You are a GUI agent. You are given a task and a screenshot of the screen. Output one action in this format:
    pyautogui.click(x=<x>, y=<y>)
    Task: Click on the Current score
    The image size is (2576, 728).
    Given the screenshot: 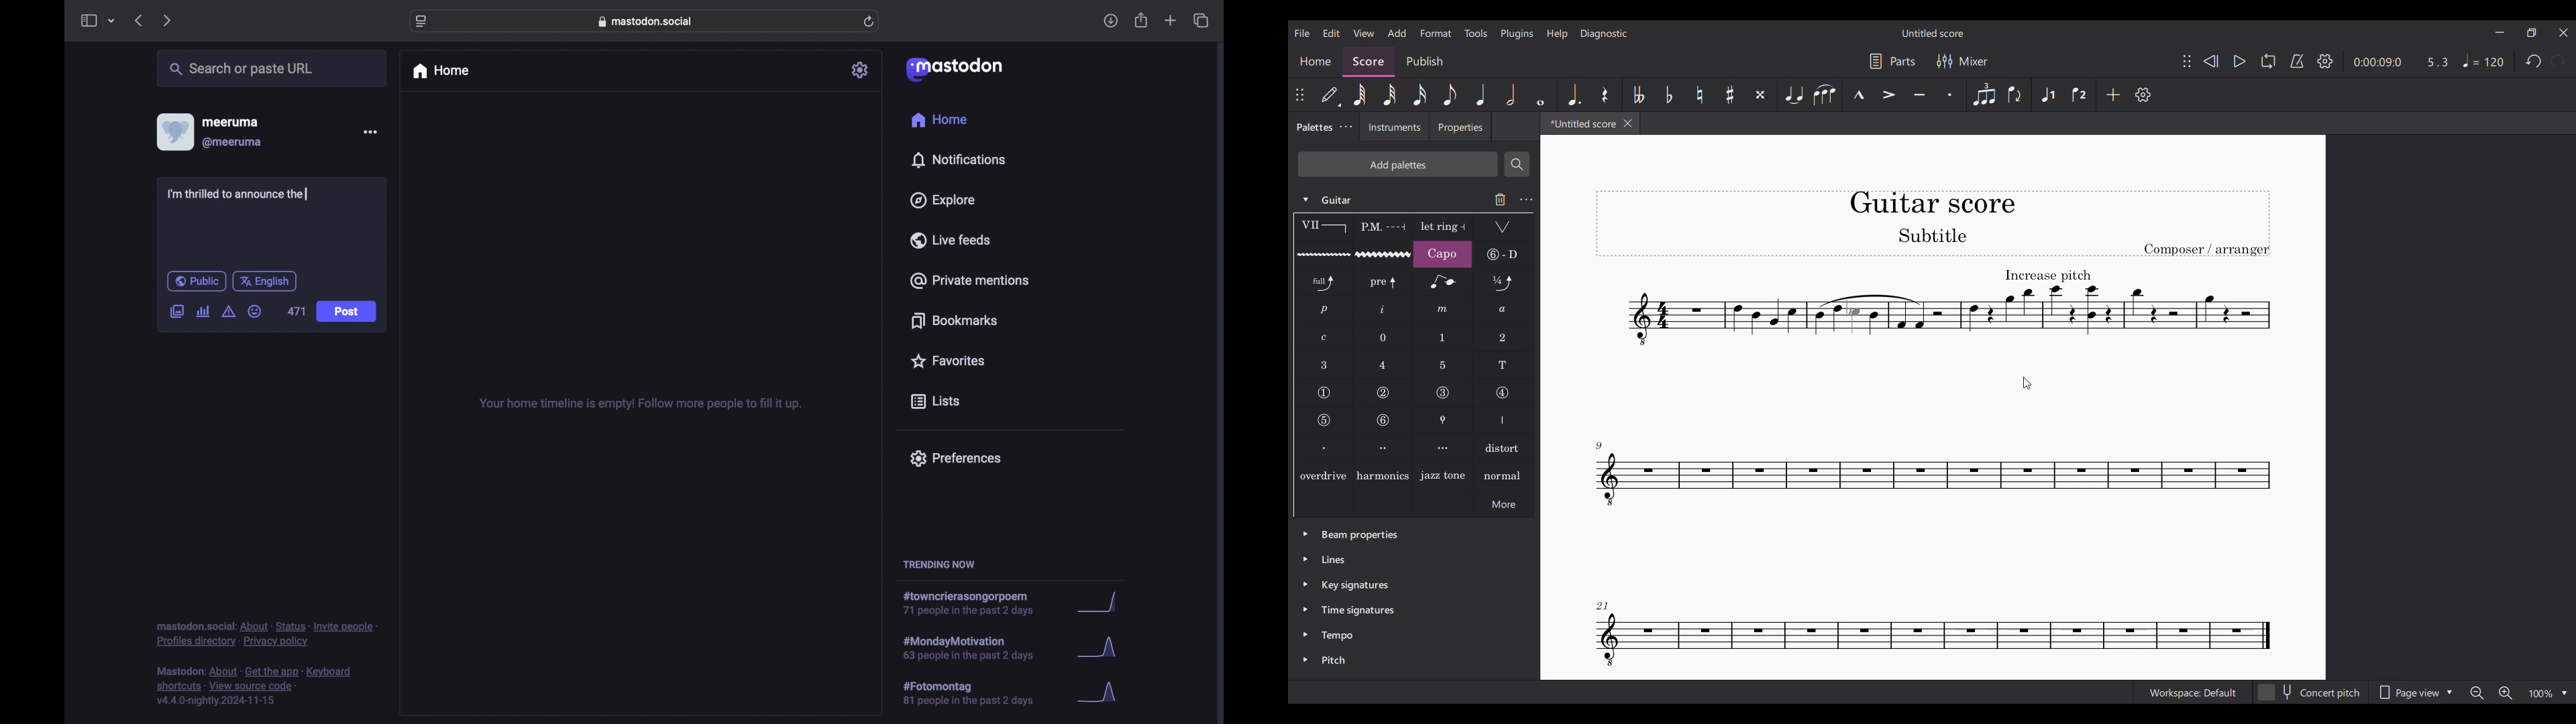 What is the action you would take?
    pyautogui.click(x=1933, y=199)
    